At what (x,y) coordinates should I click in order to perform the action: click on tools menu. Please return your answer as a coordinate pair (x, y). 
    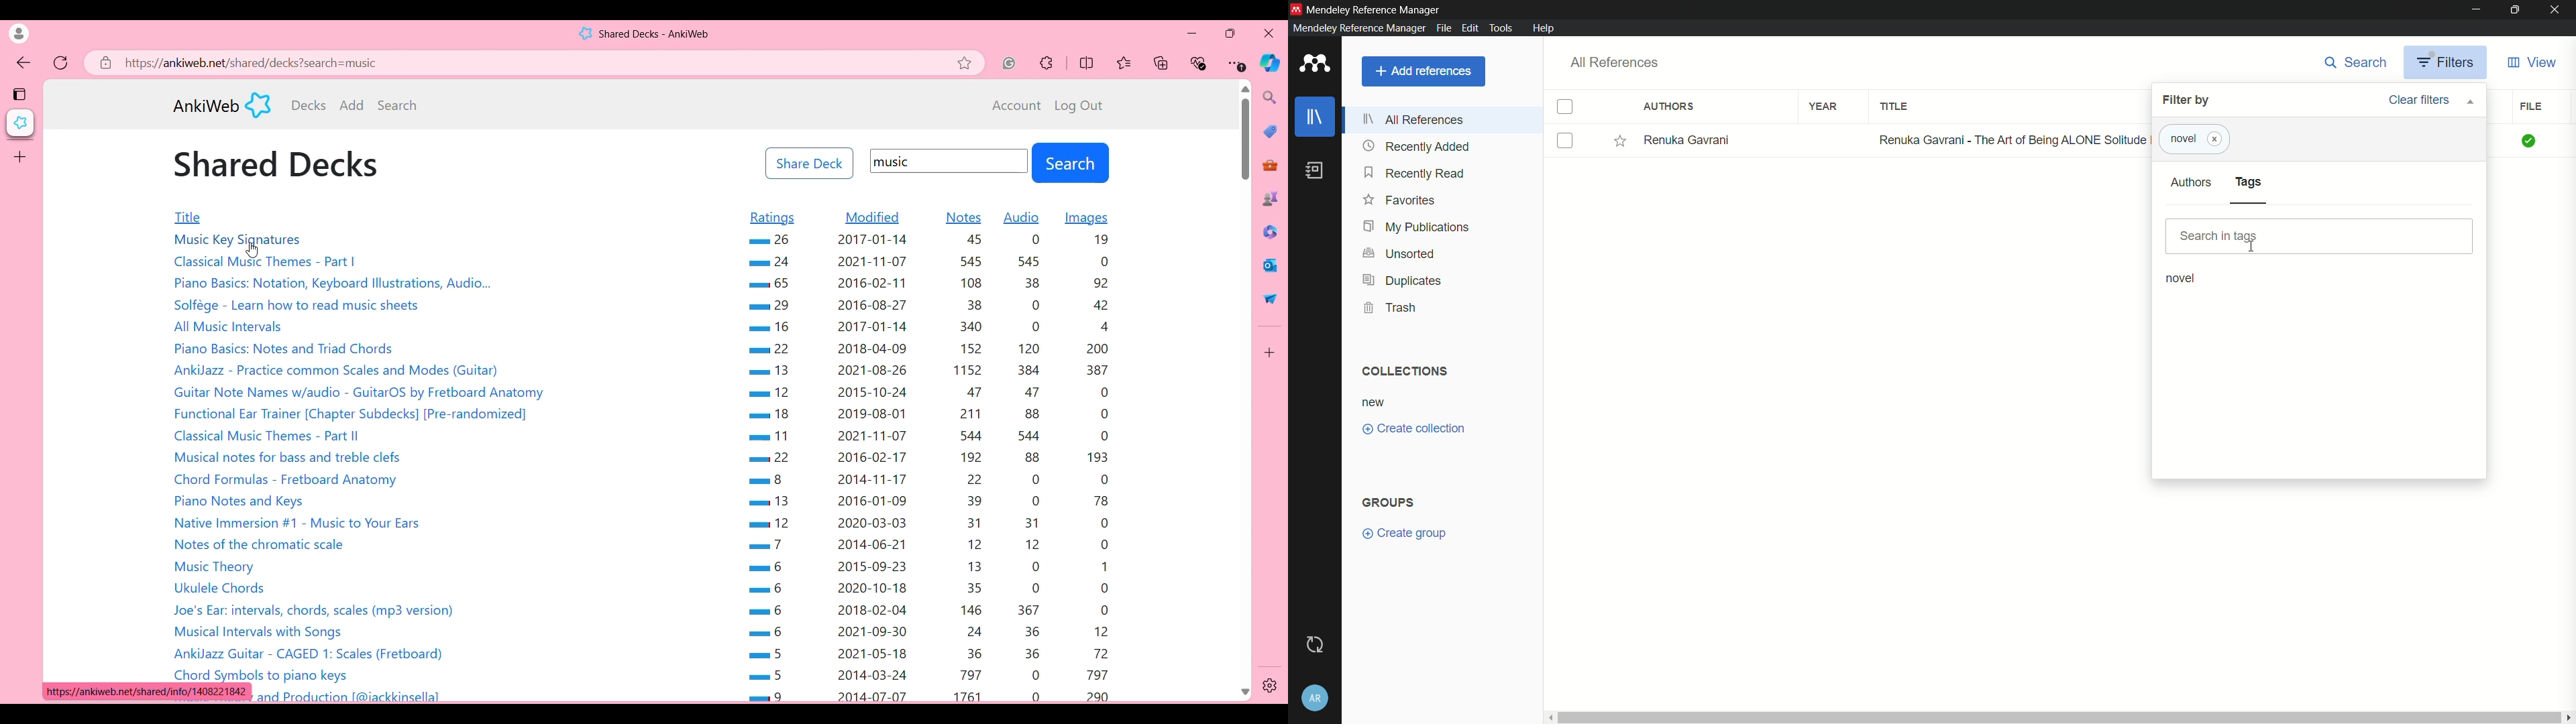
    Looking at the image, I should click on (1502, 28).